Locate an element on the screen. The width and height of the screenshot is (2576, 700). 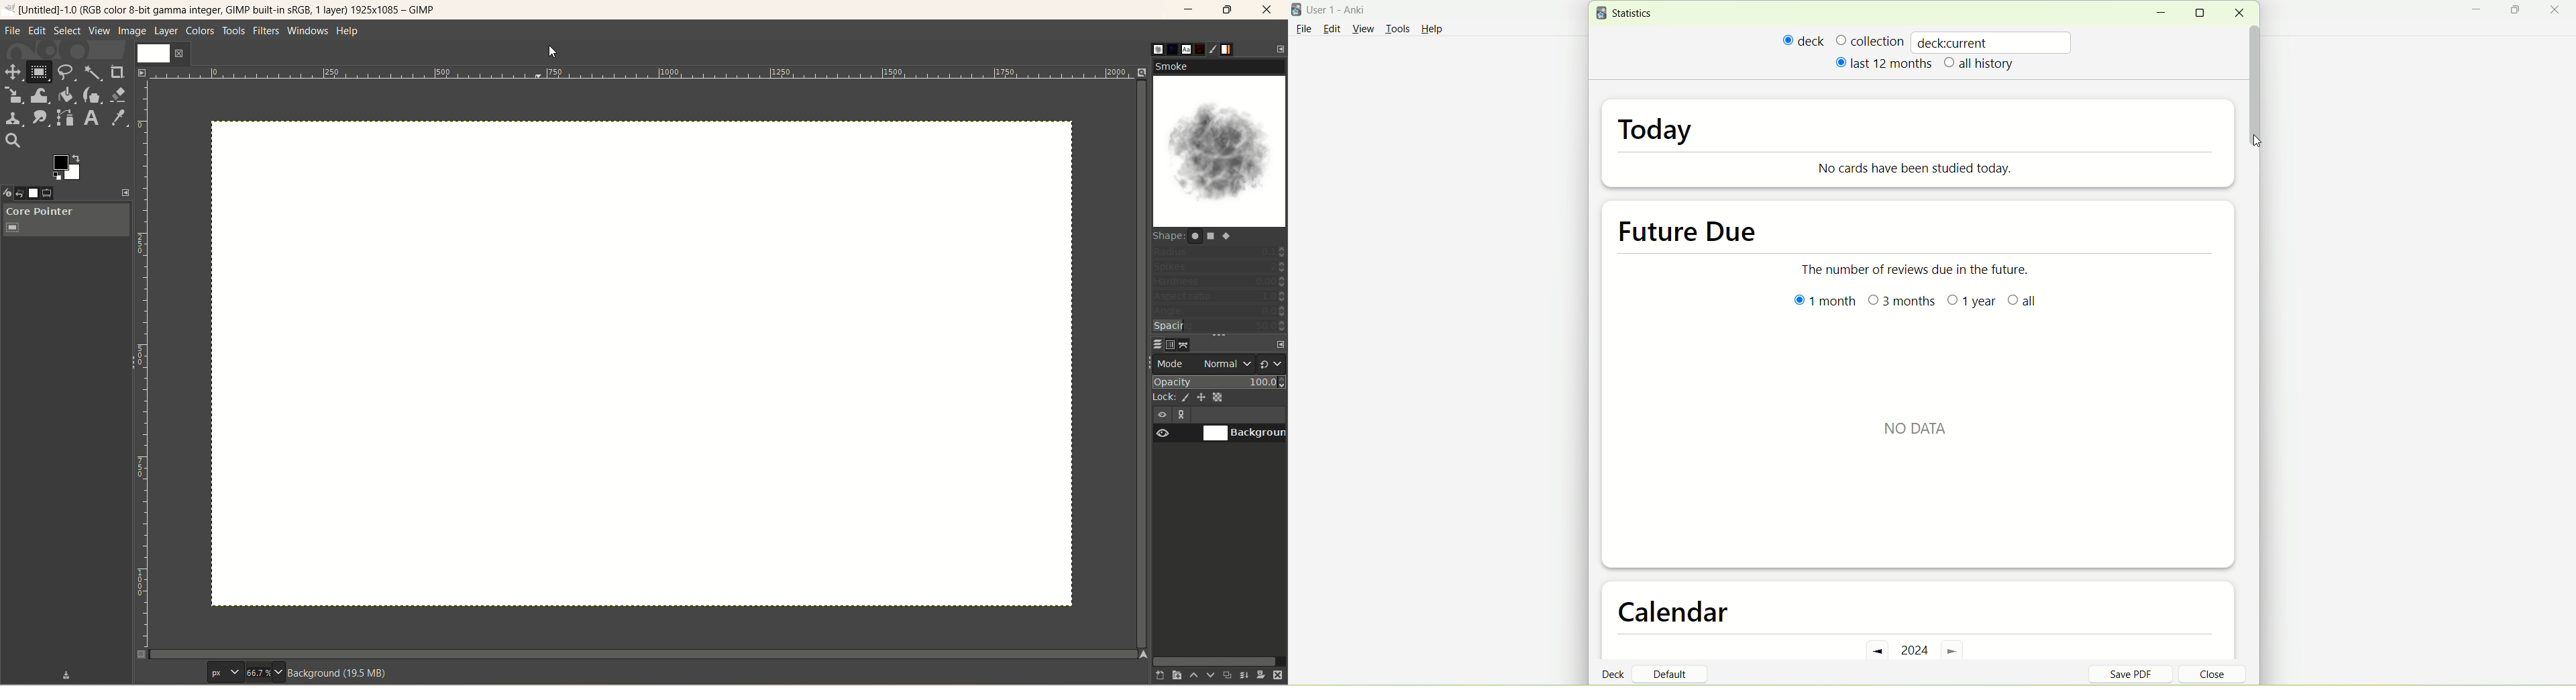
layers is located at coordinates (1149, 344).